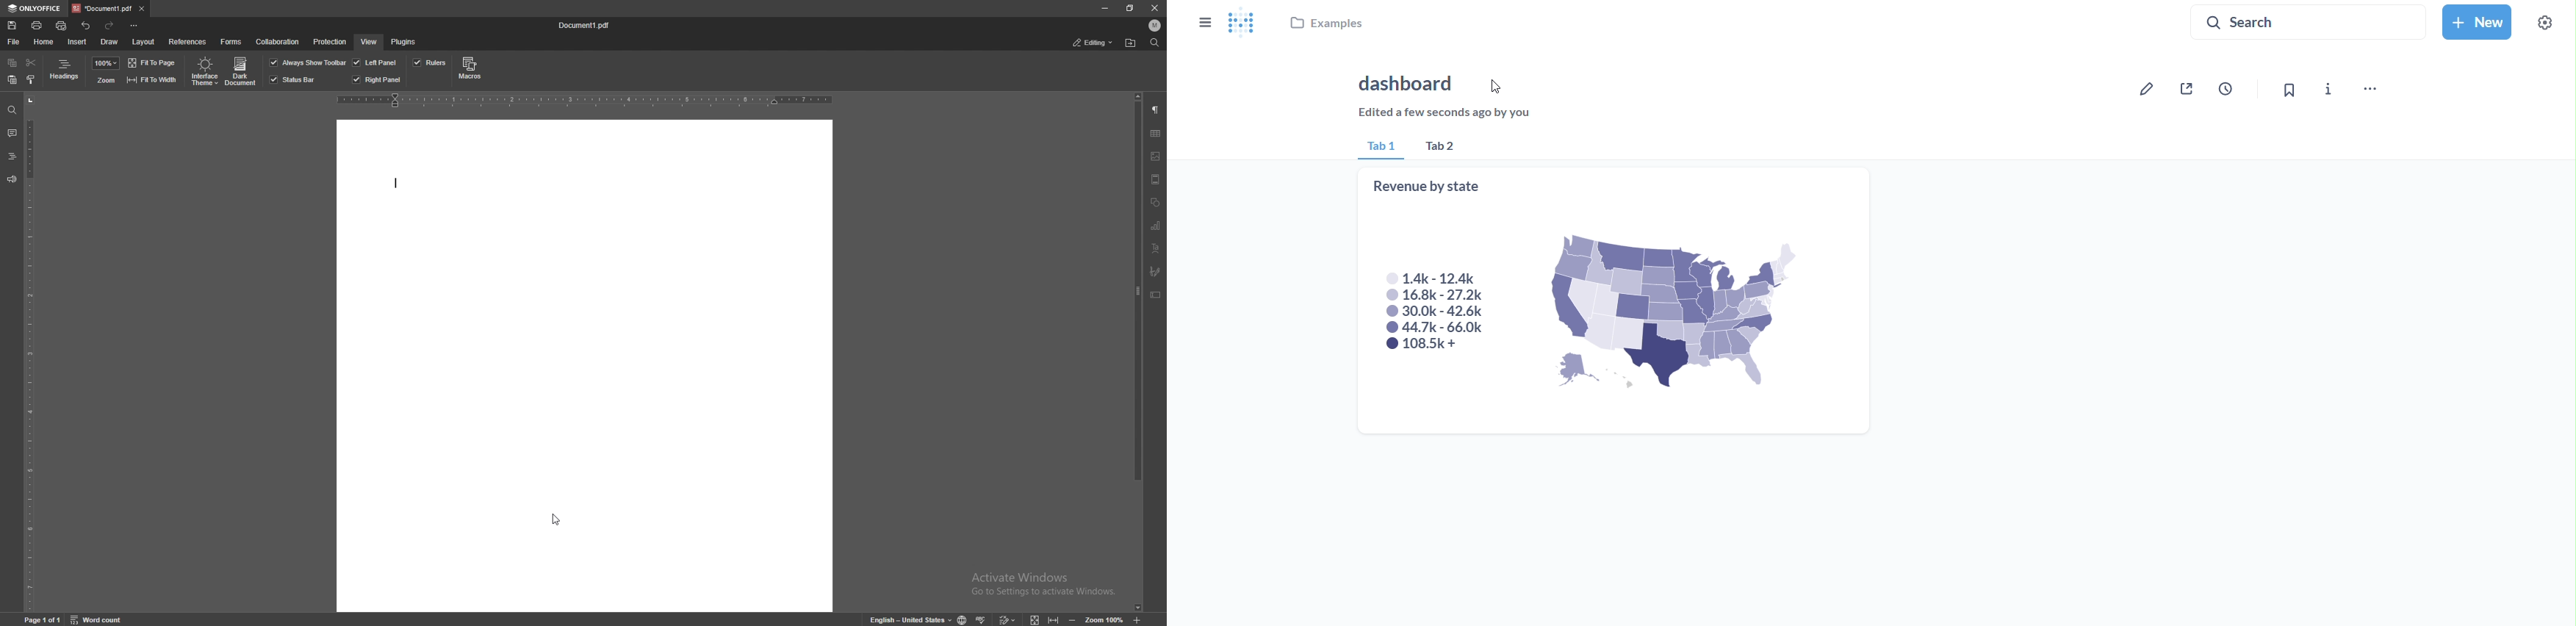 The height and width of the screenshot is (644, 2576). I want to click on file name, so click(587, 26).